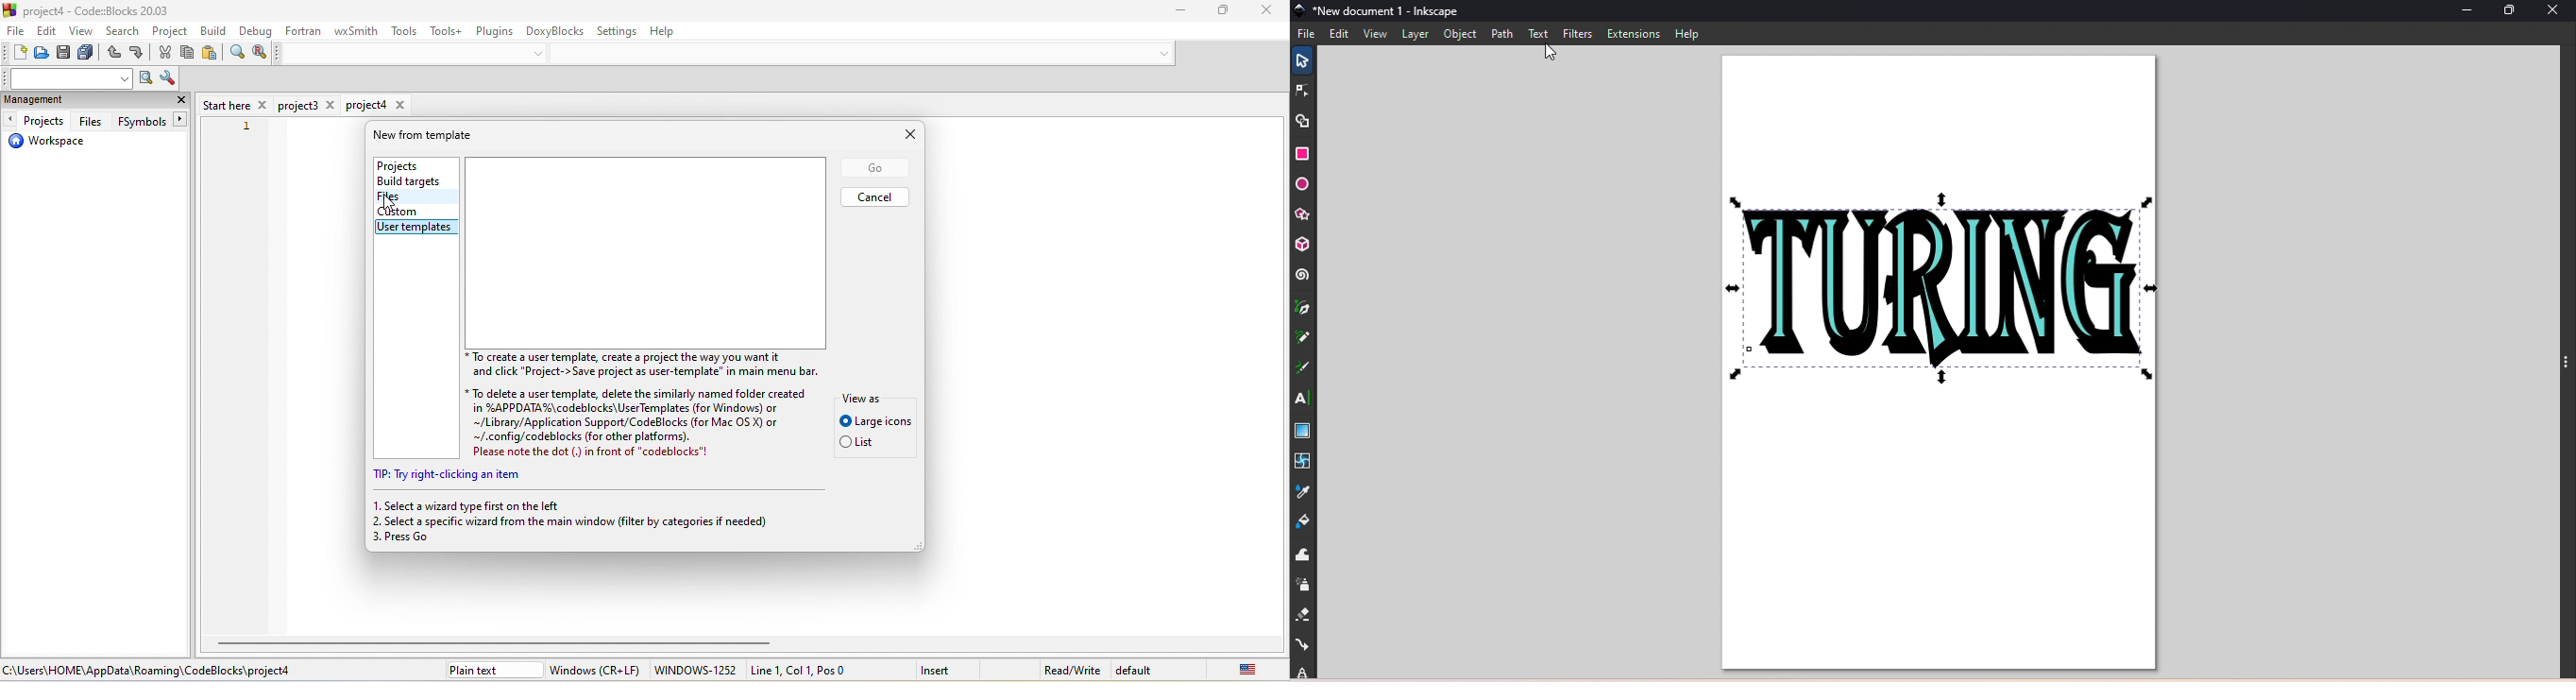 The image size is (2576, 700). I want to click on Spray tool, so click(1303, 585).